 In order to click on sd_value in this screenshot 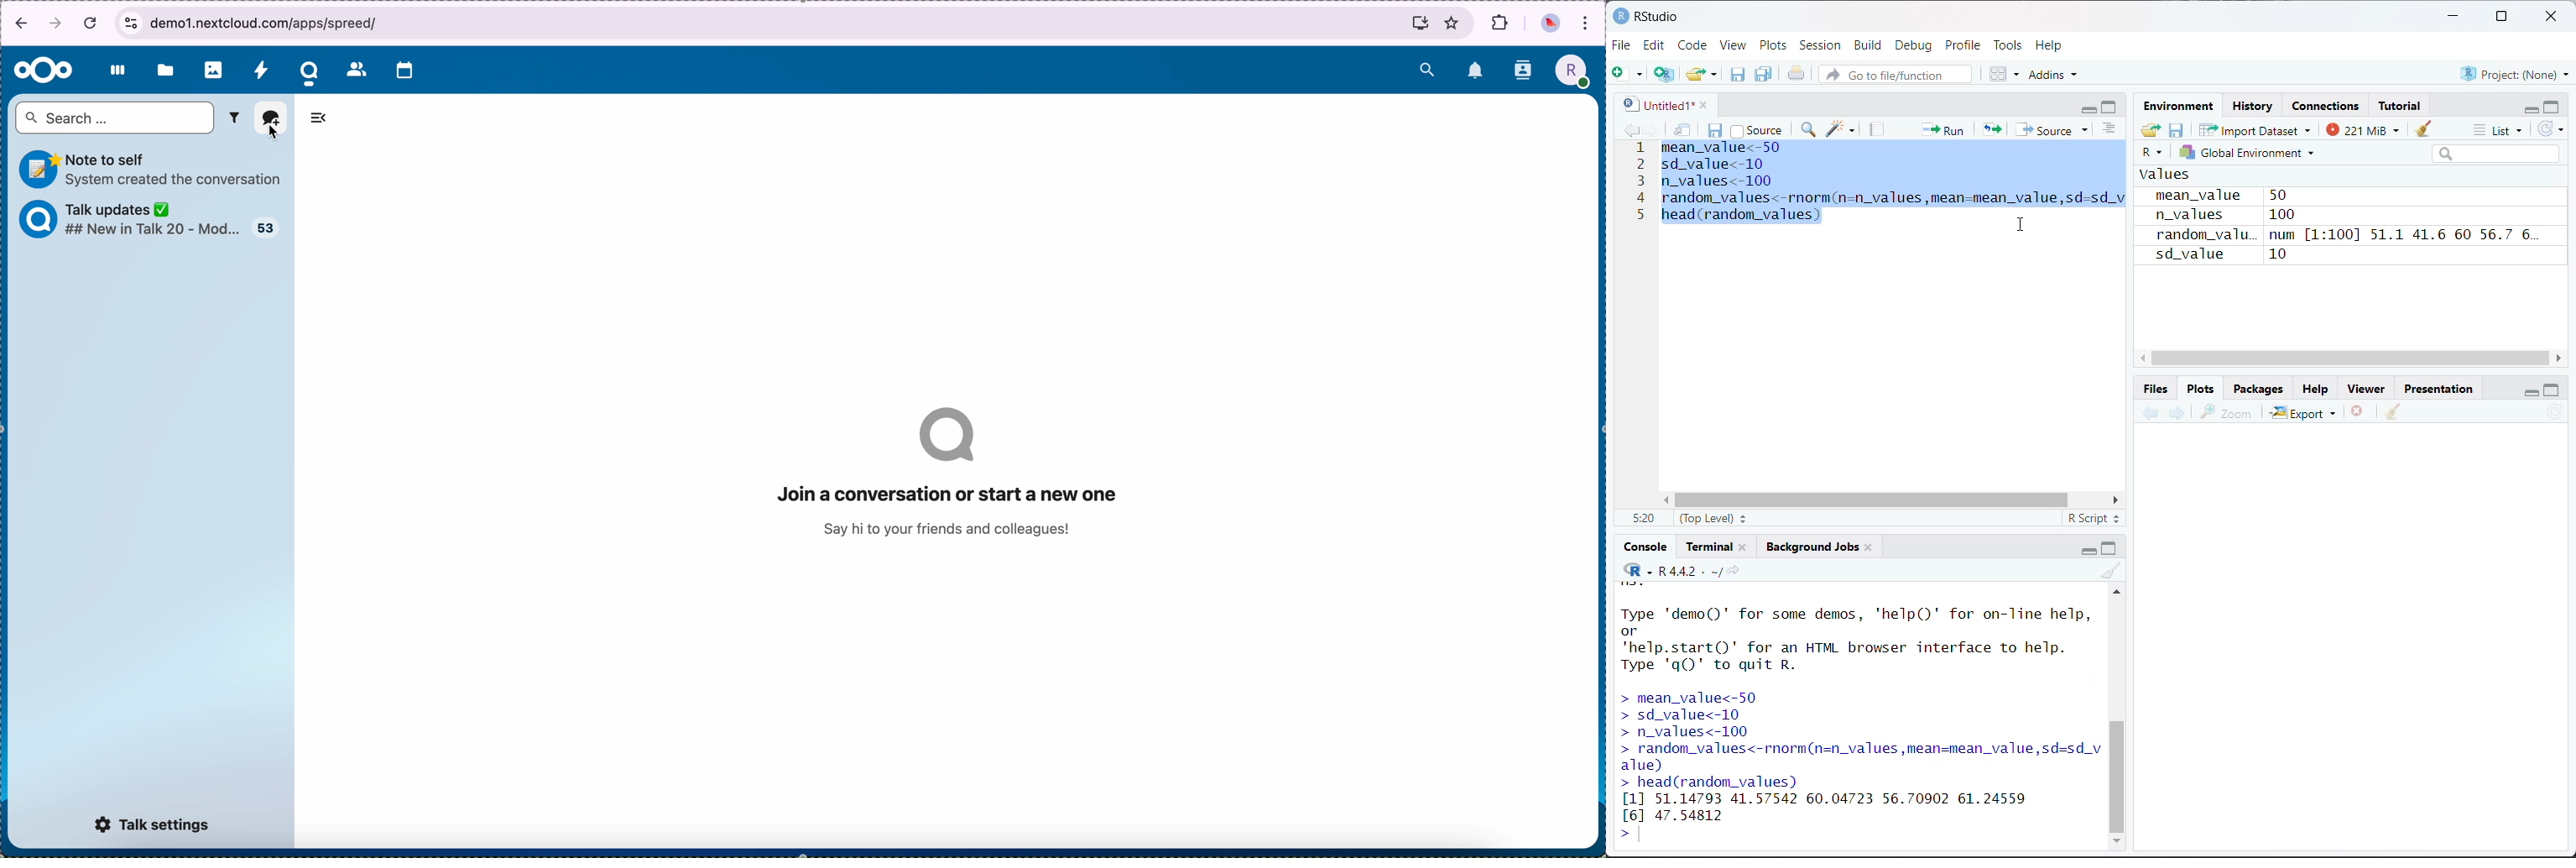, I will do `click(2200, 253)`.